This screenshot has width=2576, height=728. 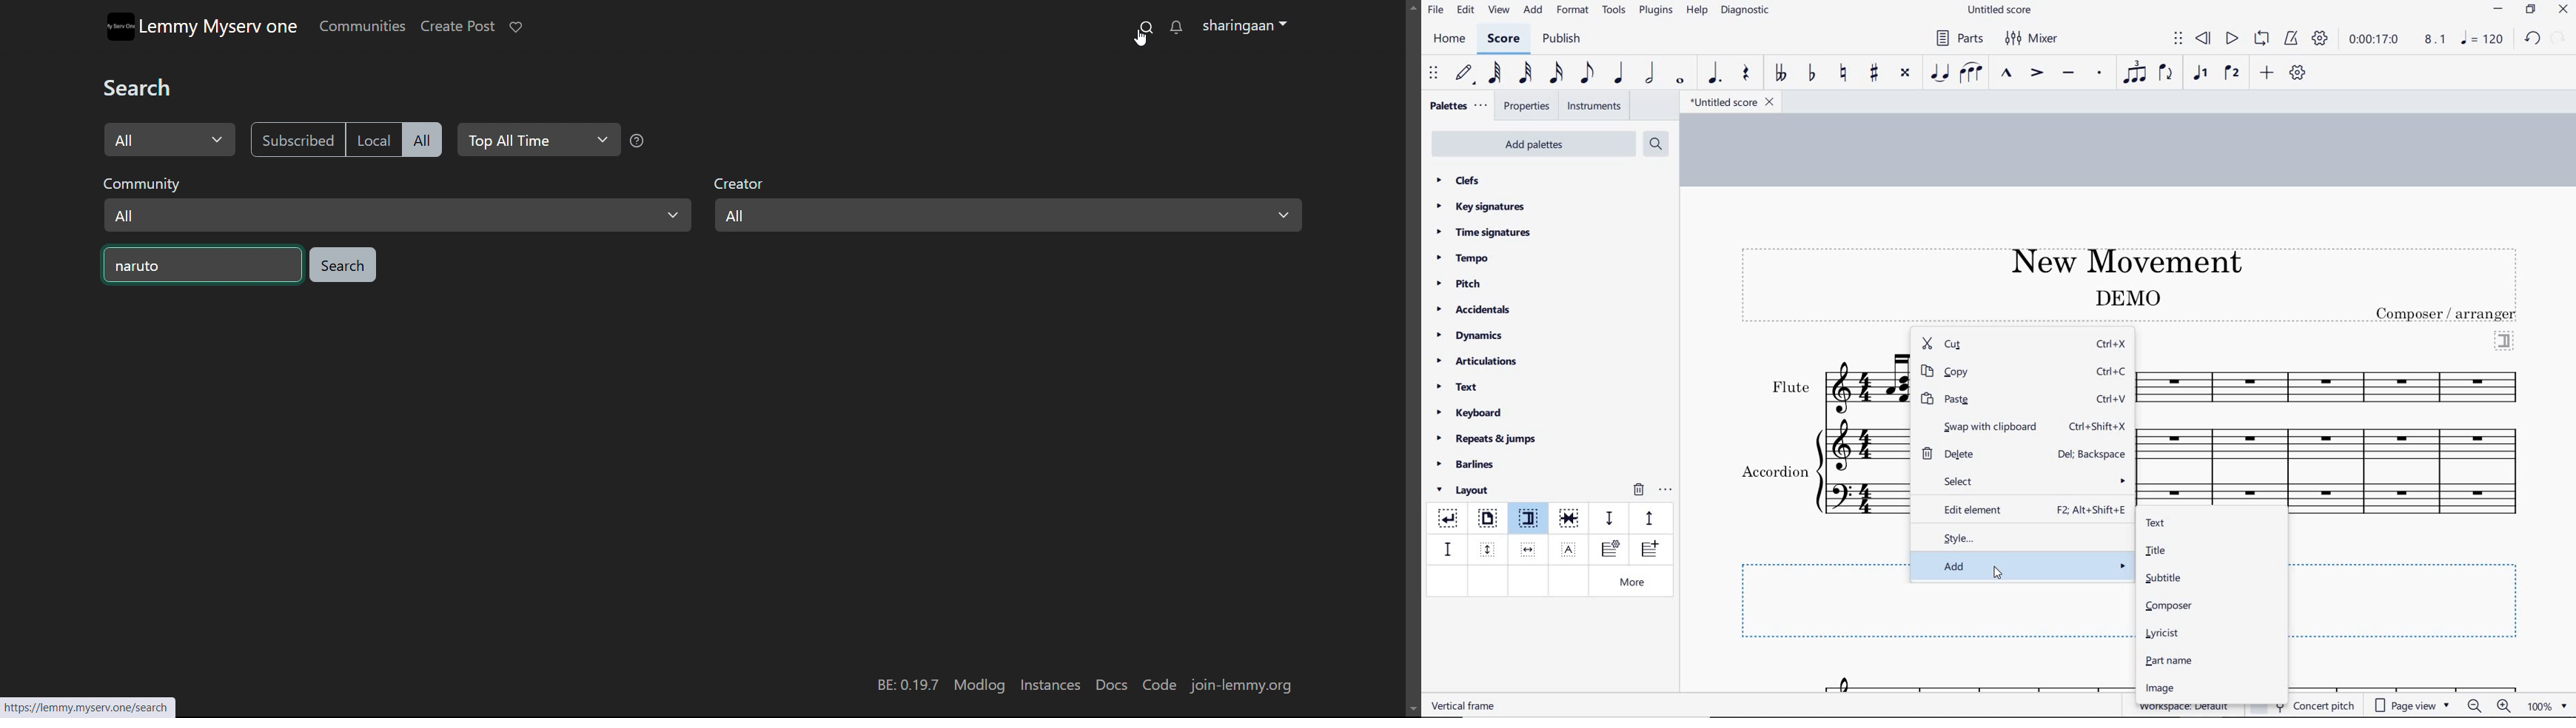 I want to click on format, so click(x=1574, y=10).